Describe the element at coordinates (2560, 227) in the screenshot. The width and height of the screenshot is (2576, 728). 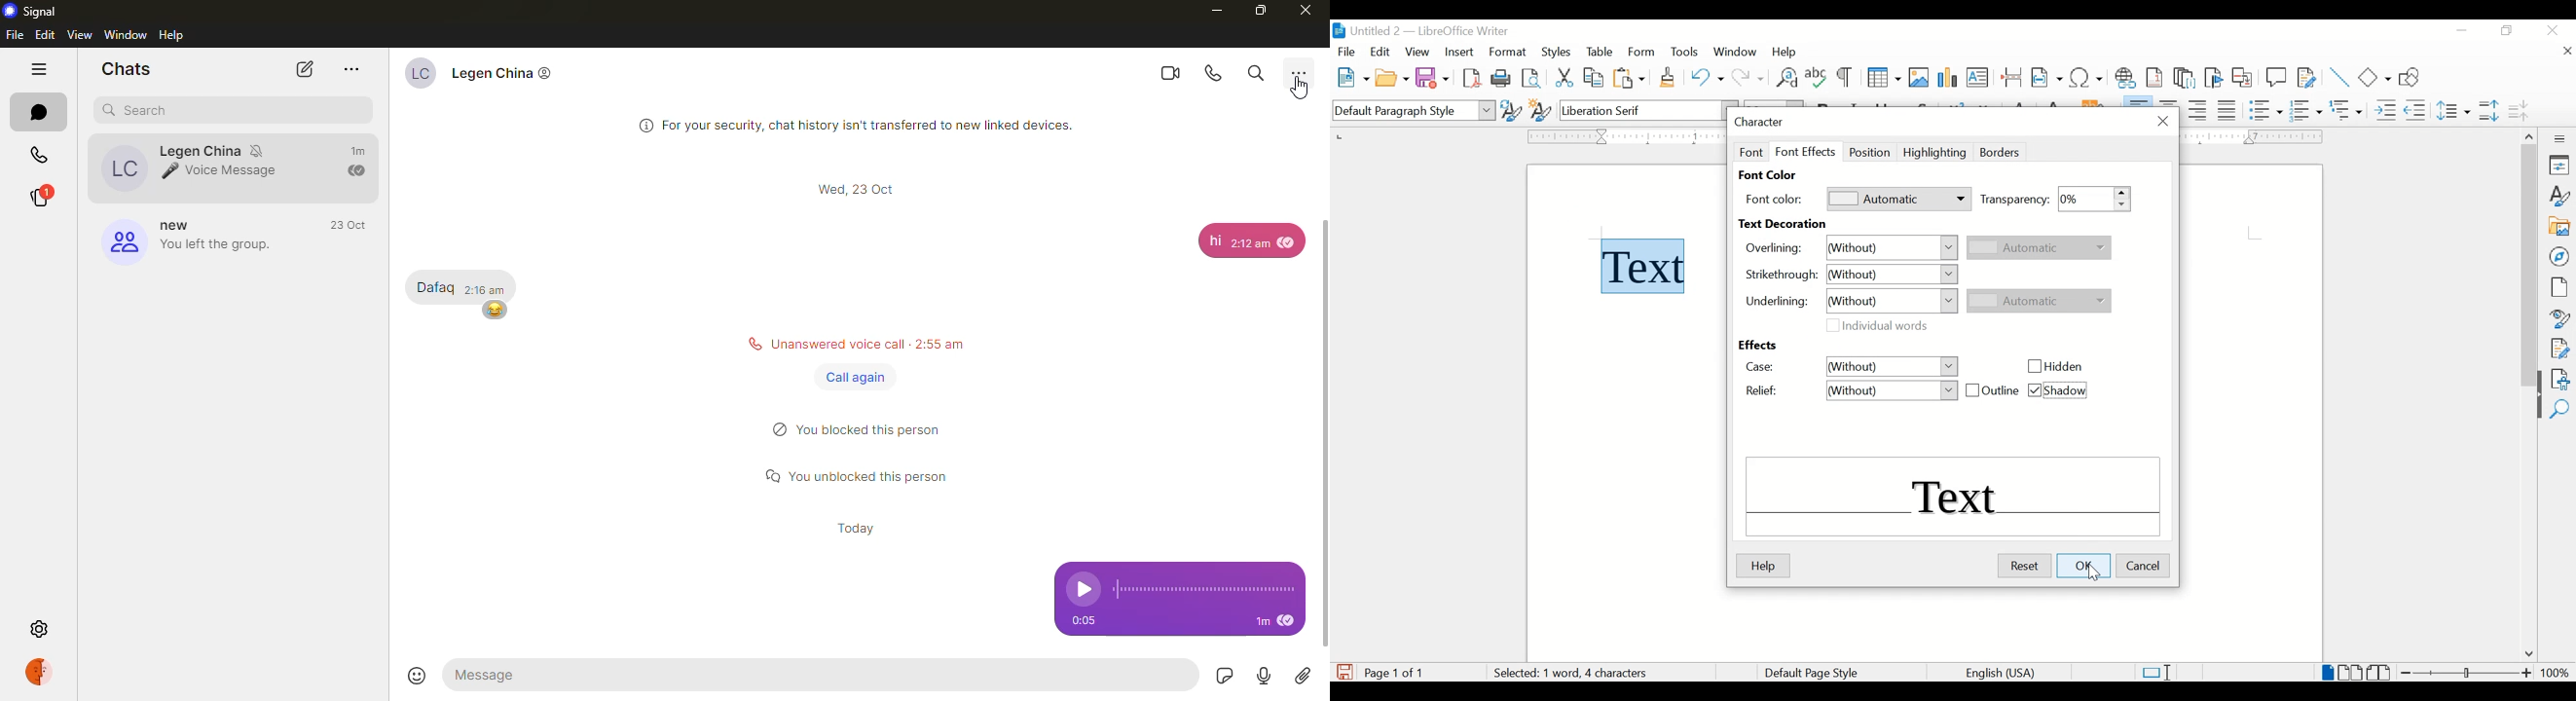
I see `gallery` at that location.